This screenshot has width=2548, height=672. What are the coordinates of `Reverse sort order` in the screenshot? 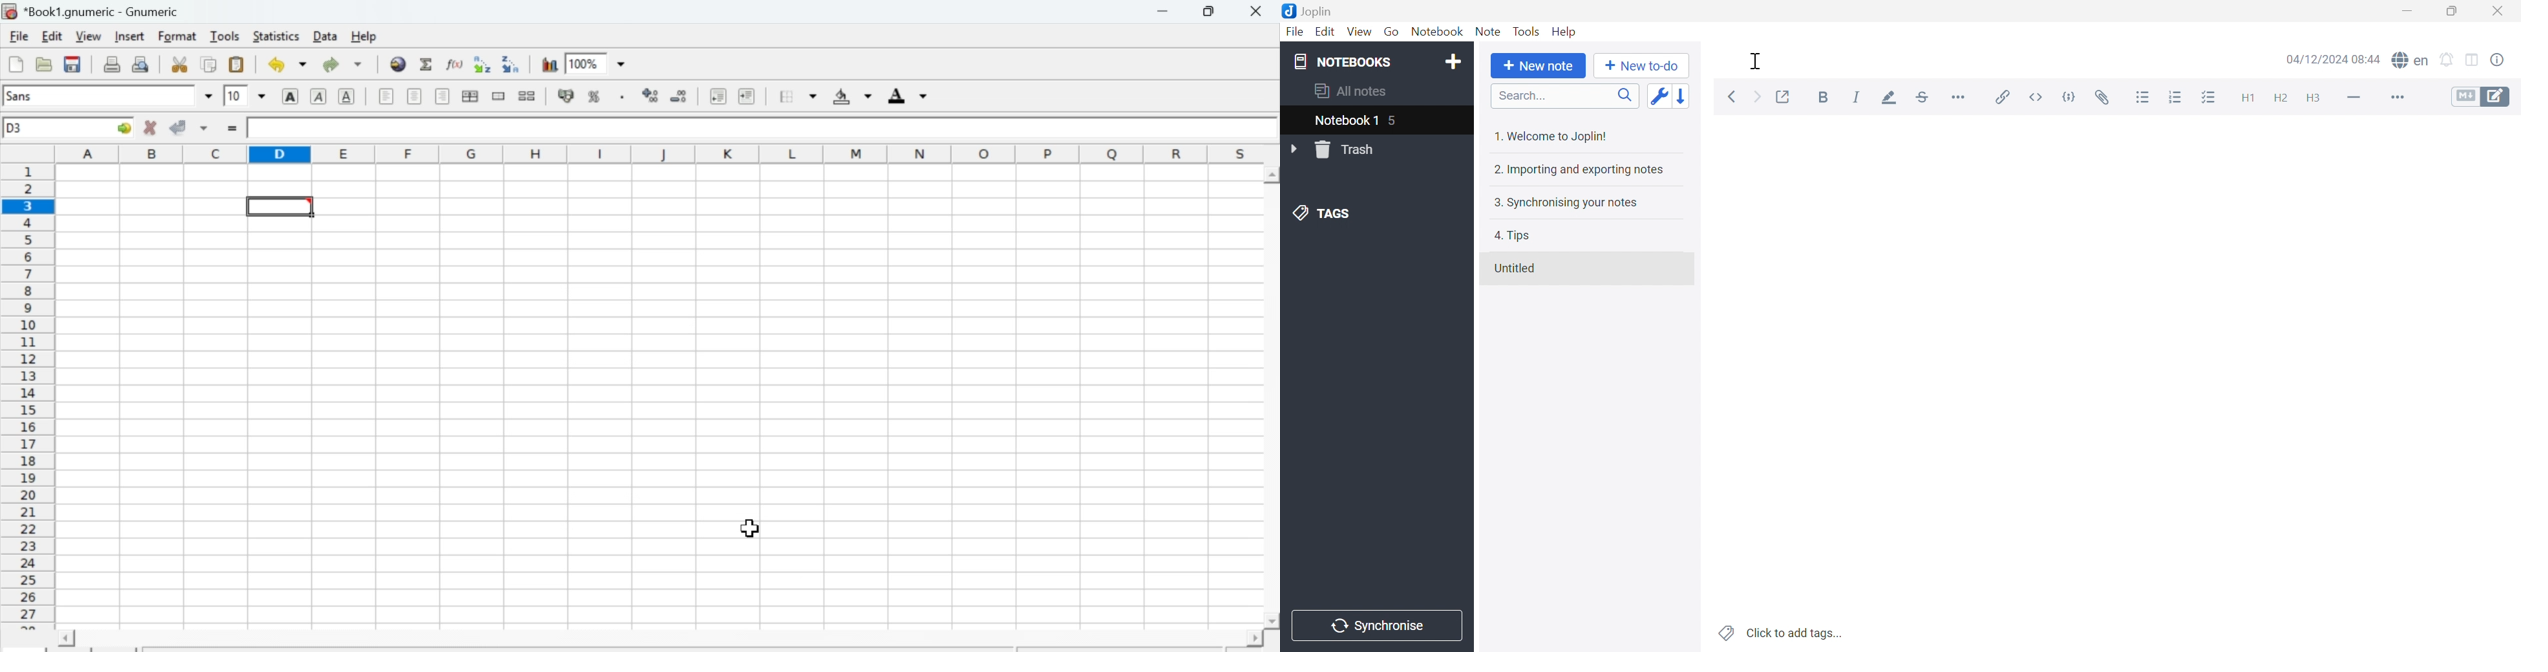 It's located at (1683, 96).